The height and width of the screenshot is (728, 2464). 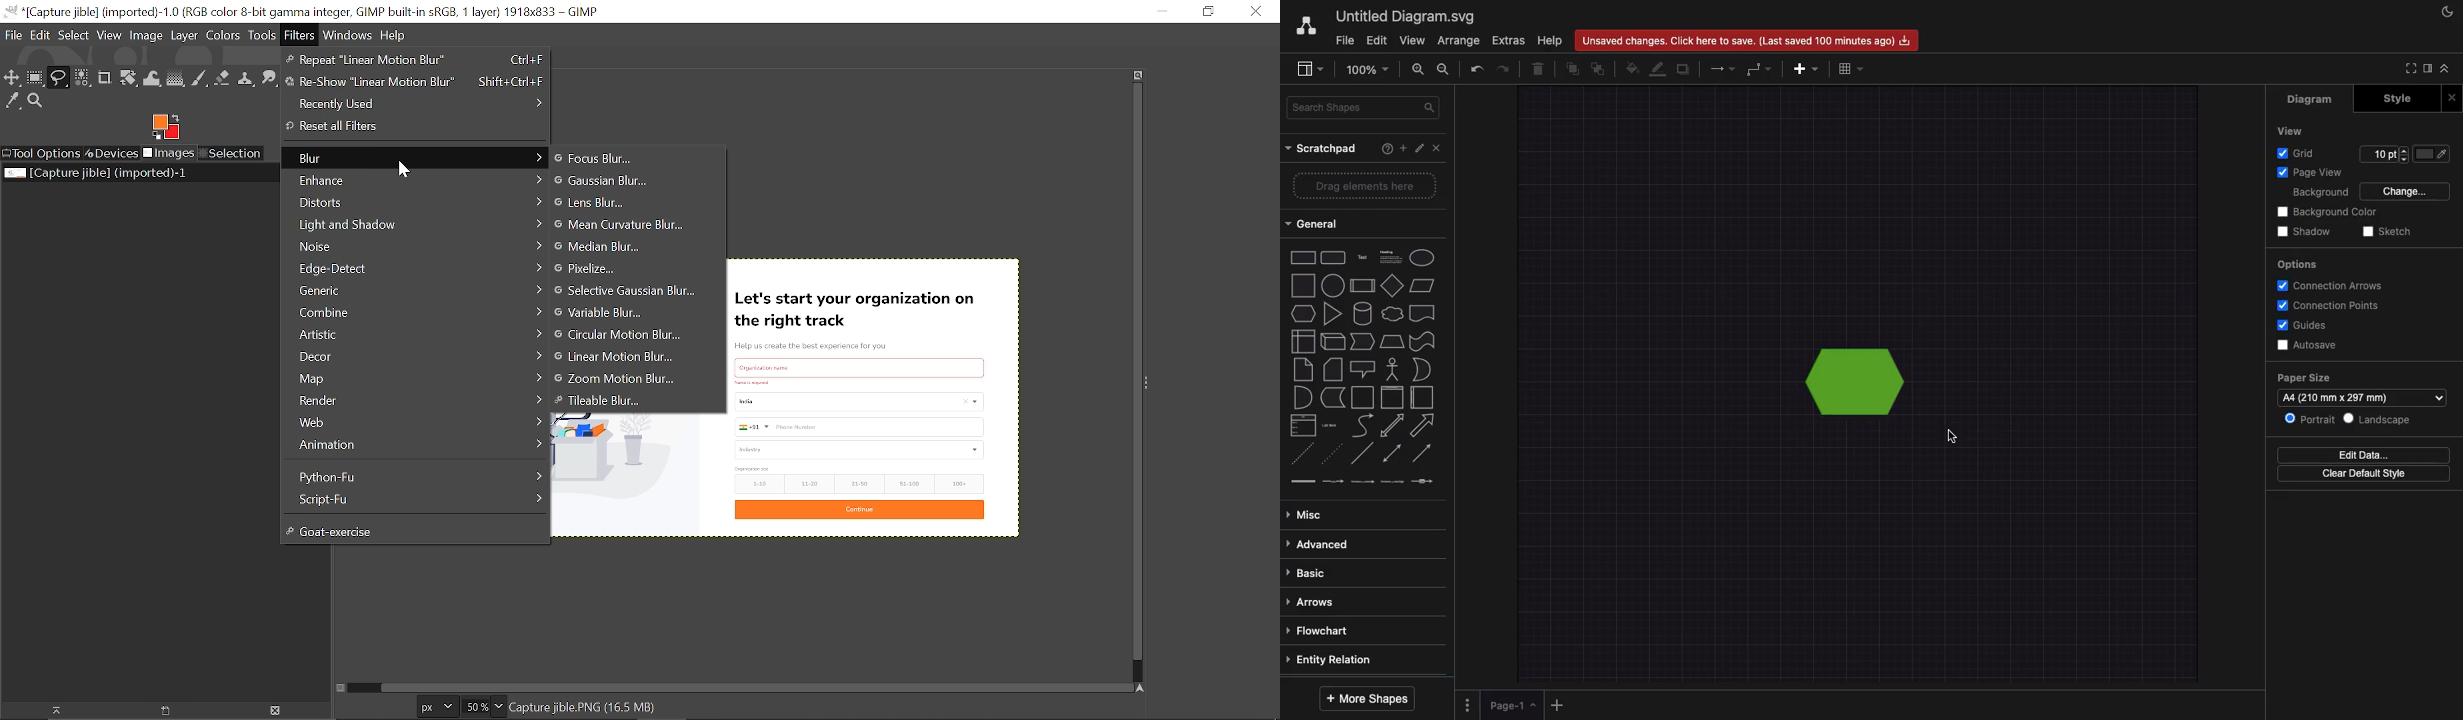 I want to click on Variable blur, so click(x=616, y=313).